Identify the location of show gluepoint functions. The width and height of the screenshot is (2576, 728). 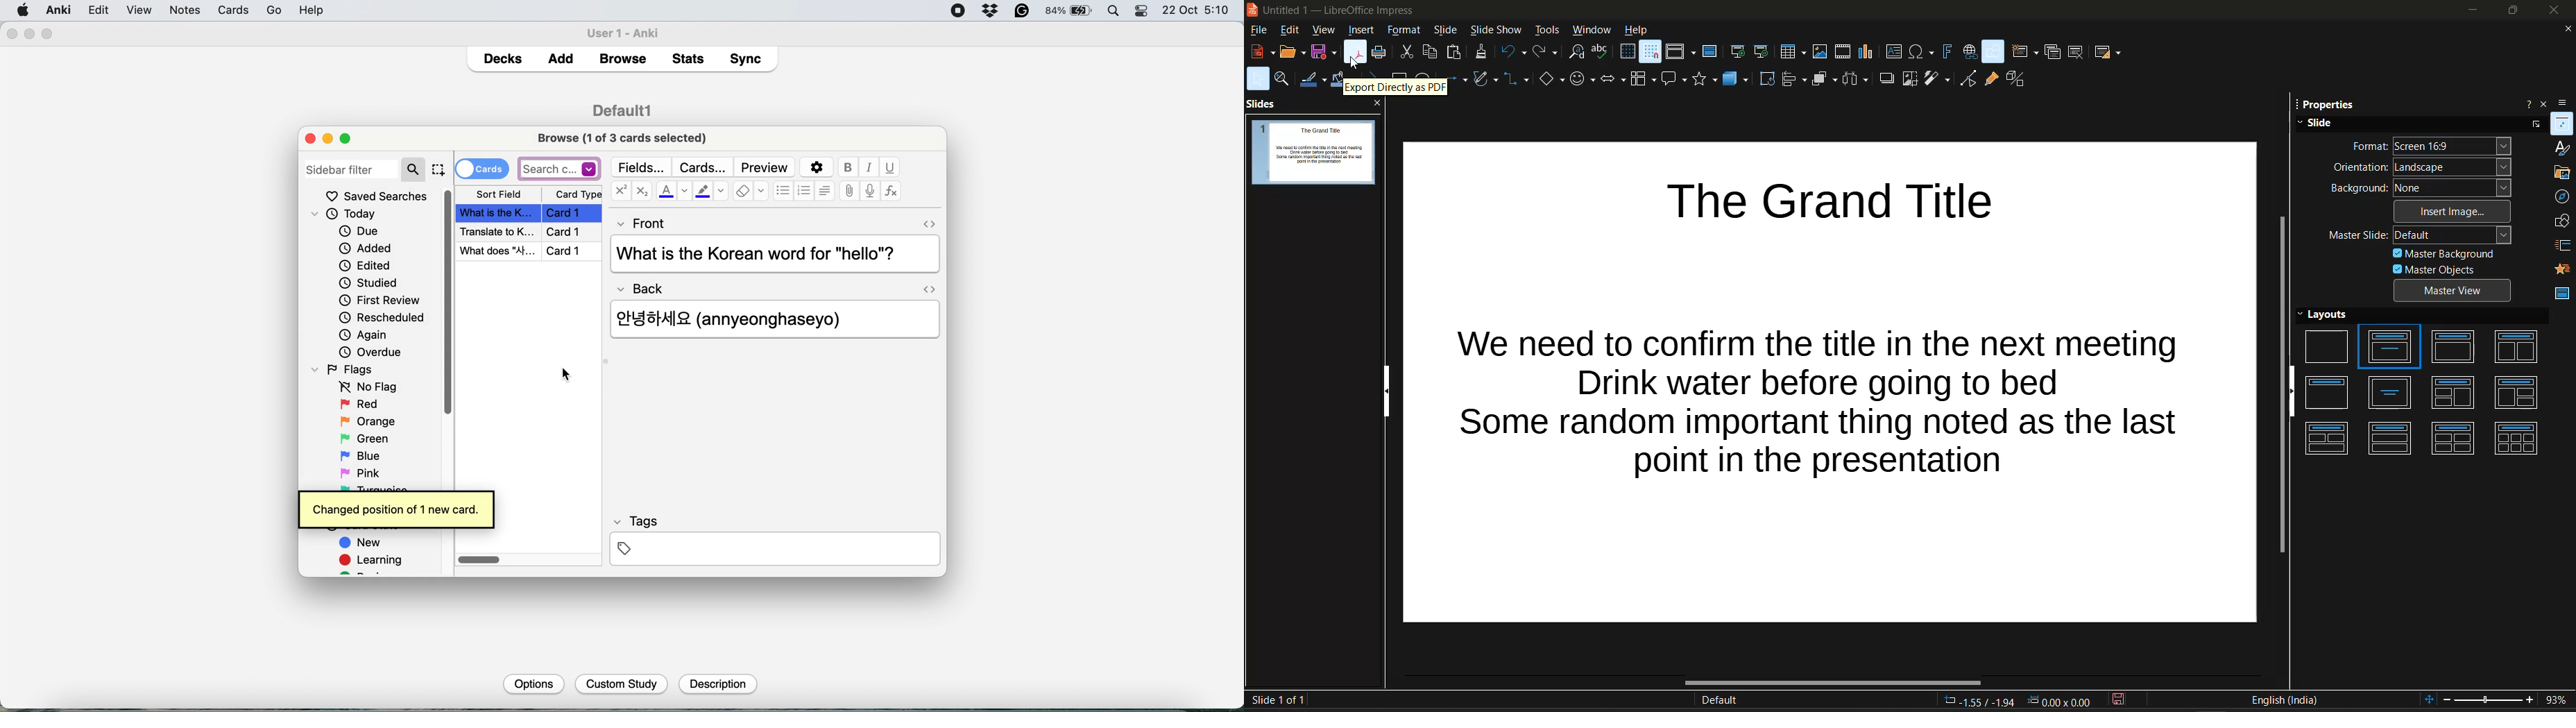
(1990, 80).